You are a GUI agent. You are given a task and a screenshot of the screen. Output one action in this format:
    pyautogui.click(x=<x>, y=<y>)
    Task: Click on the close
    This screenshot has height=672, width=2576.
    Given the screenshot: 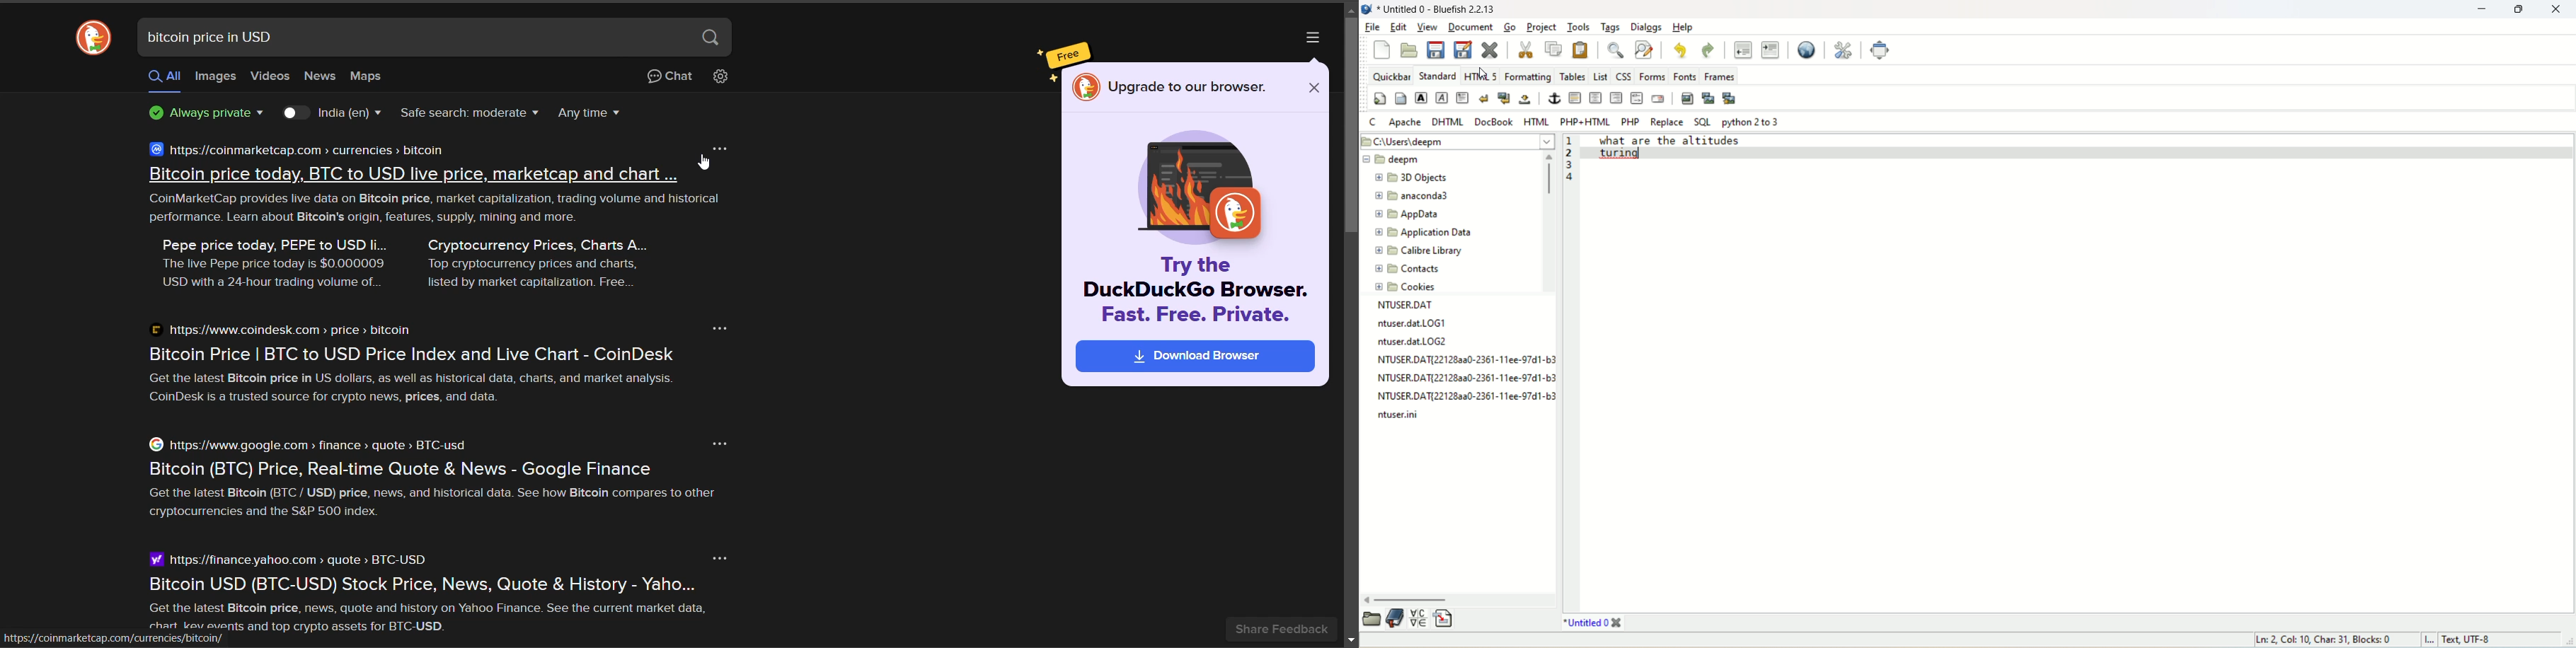 What is the action you would take?
    pyautogui.click(x=1304, y=86)
    